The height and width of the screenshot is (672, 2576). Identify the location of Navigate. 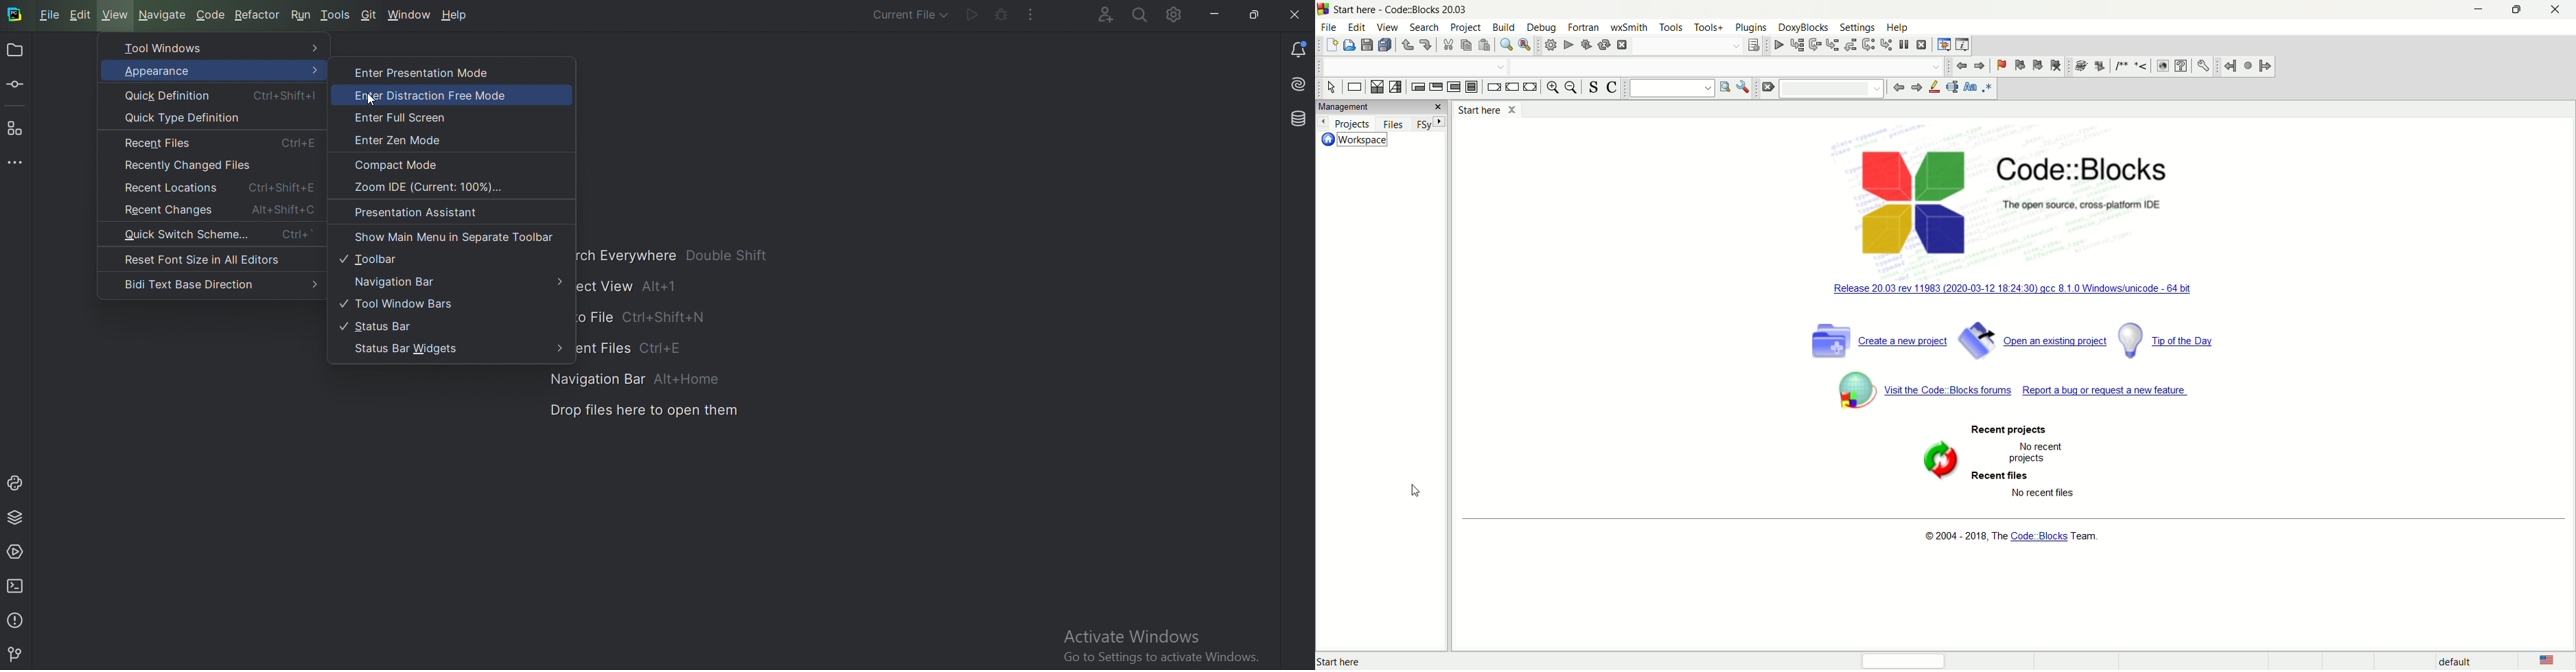
(164, 15).